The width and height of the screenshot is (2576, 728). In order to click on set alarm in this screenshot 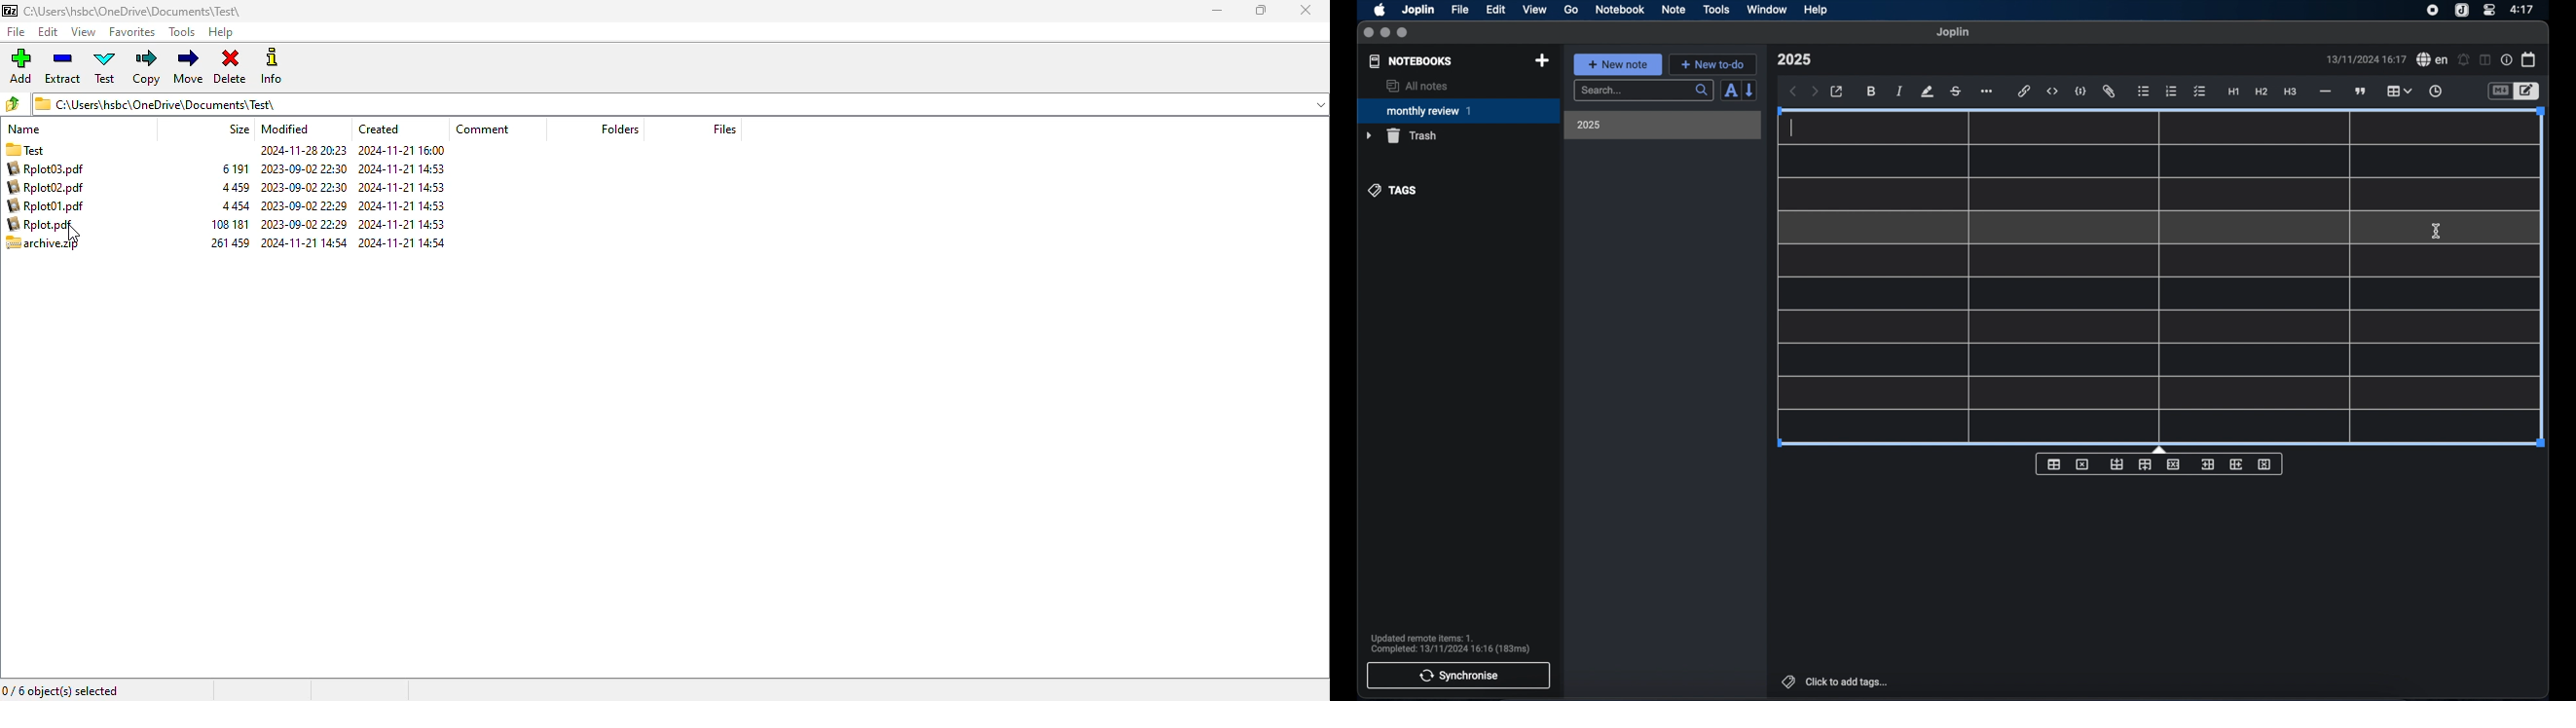, I will do `click(2464, 60)`.